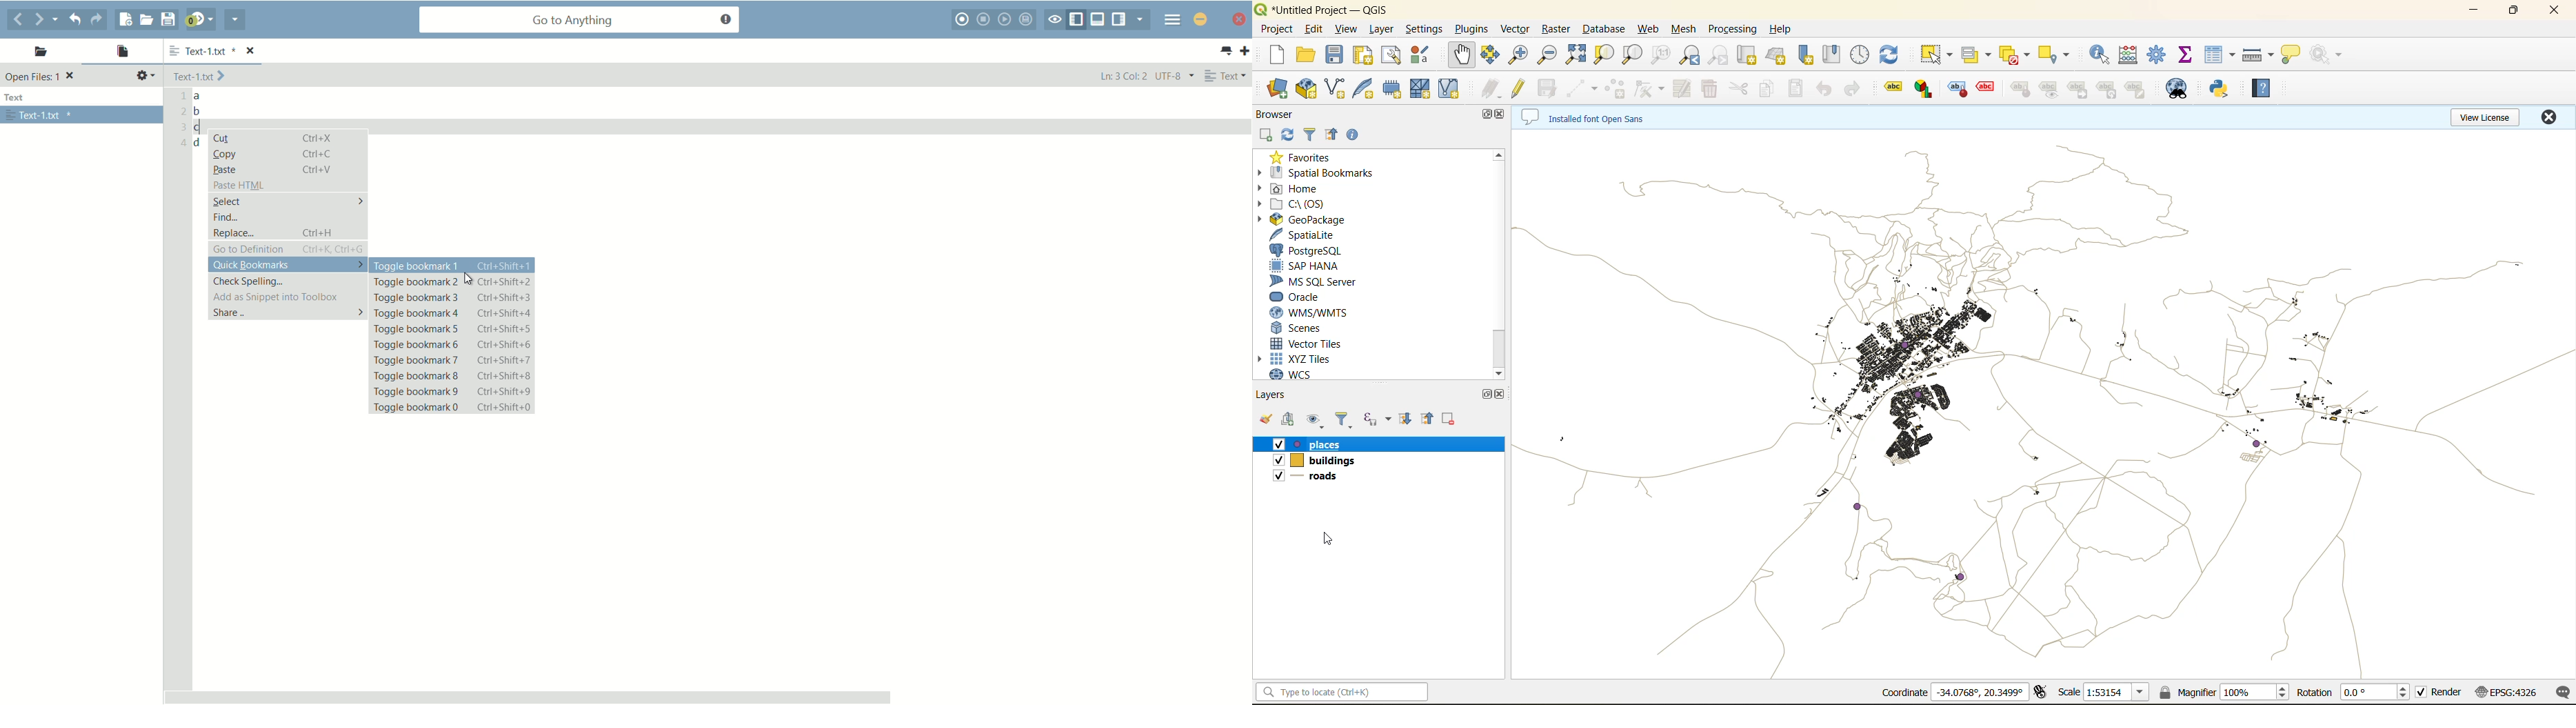  Describe the element at coordinates (2188, 55) in the screenshot. I see `statistical summary` at that location.